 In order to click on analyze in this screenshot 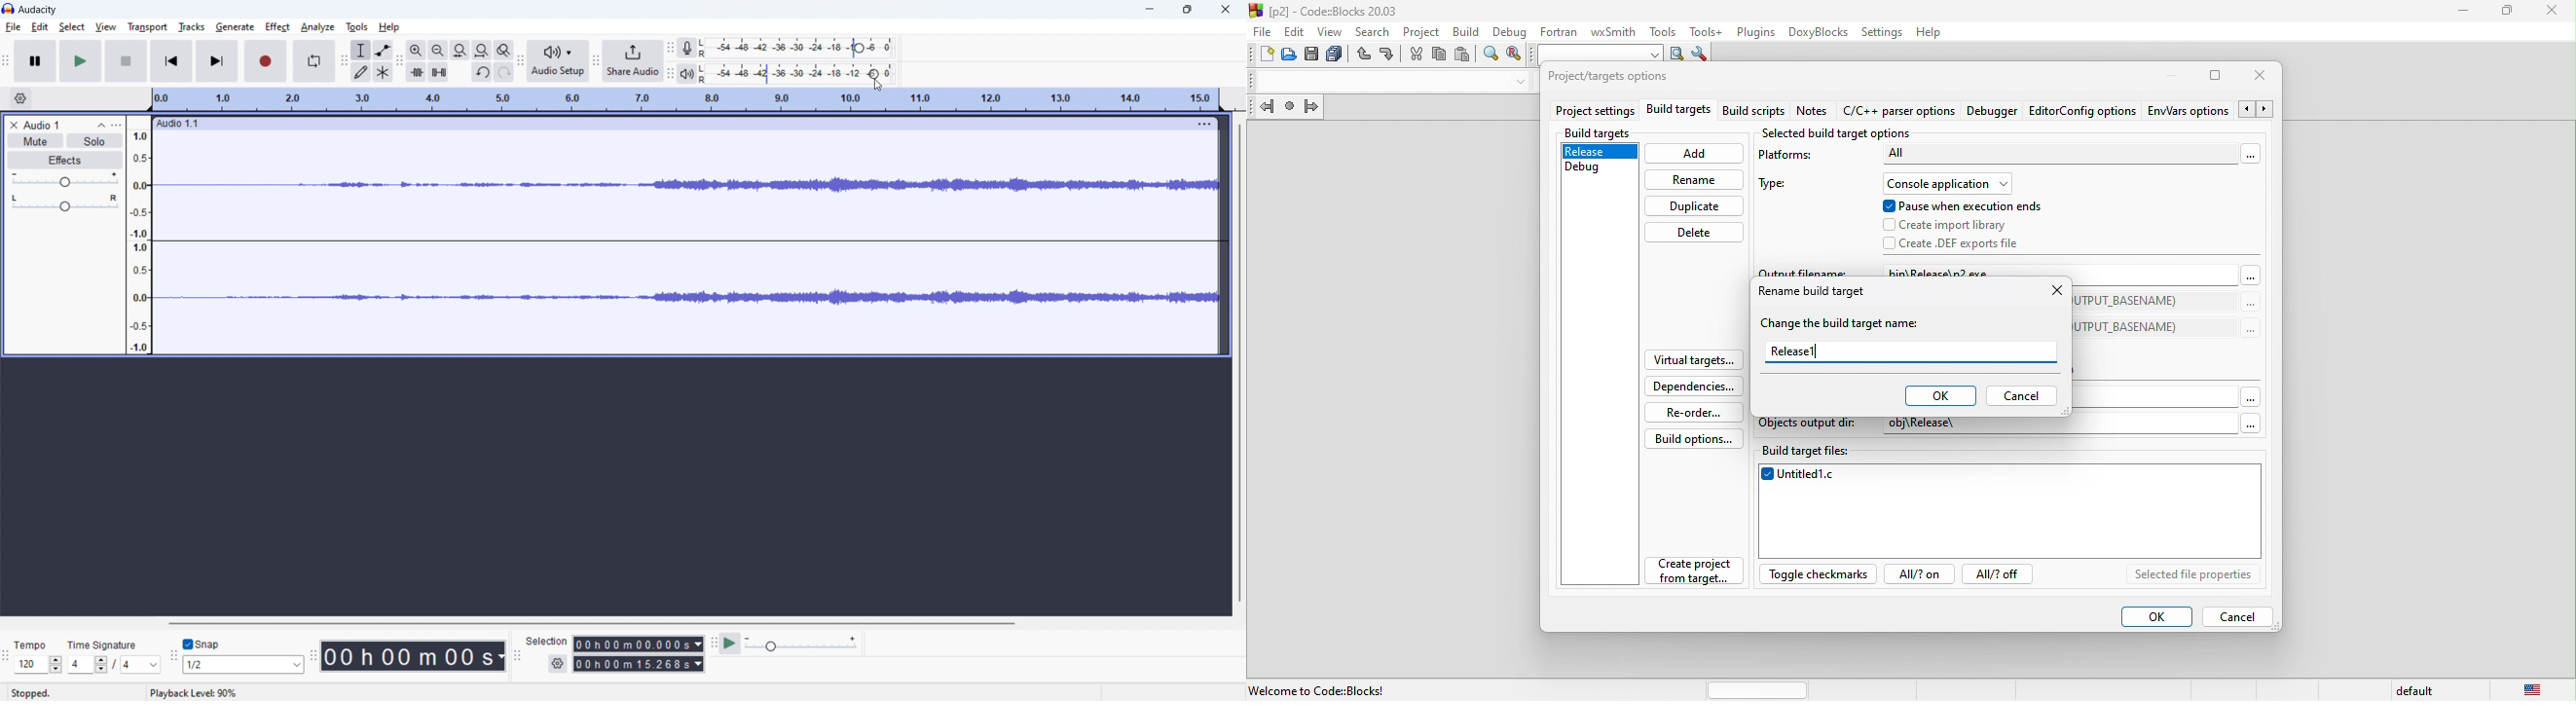, I will do `click(317, 27)`.